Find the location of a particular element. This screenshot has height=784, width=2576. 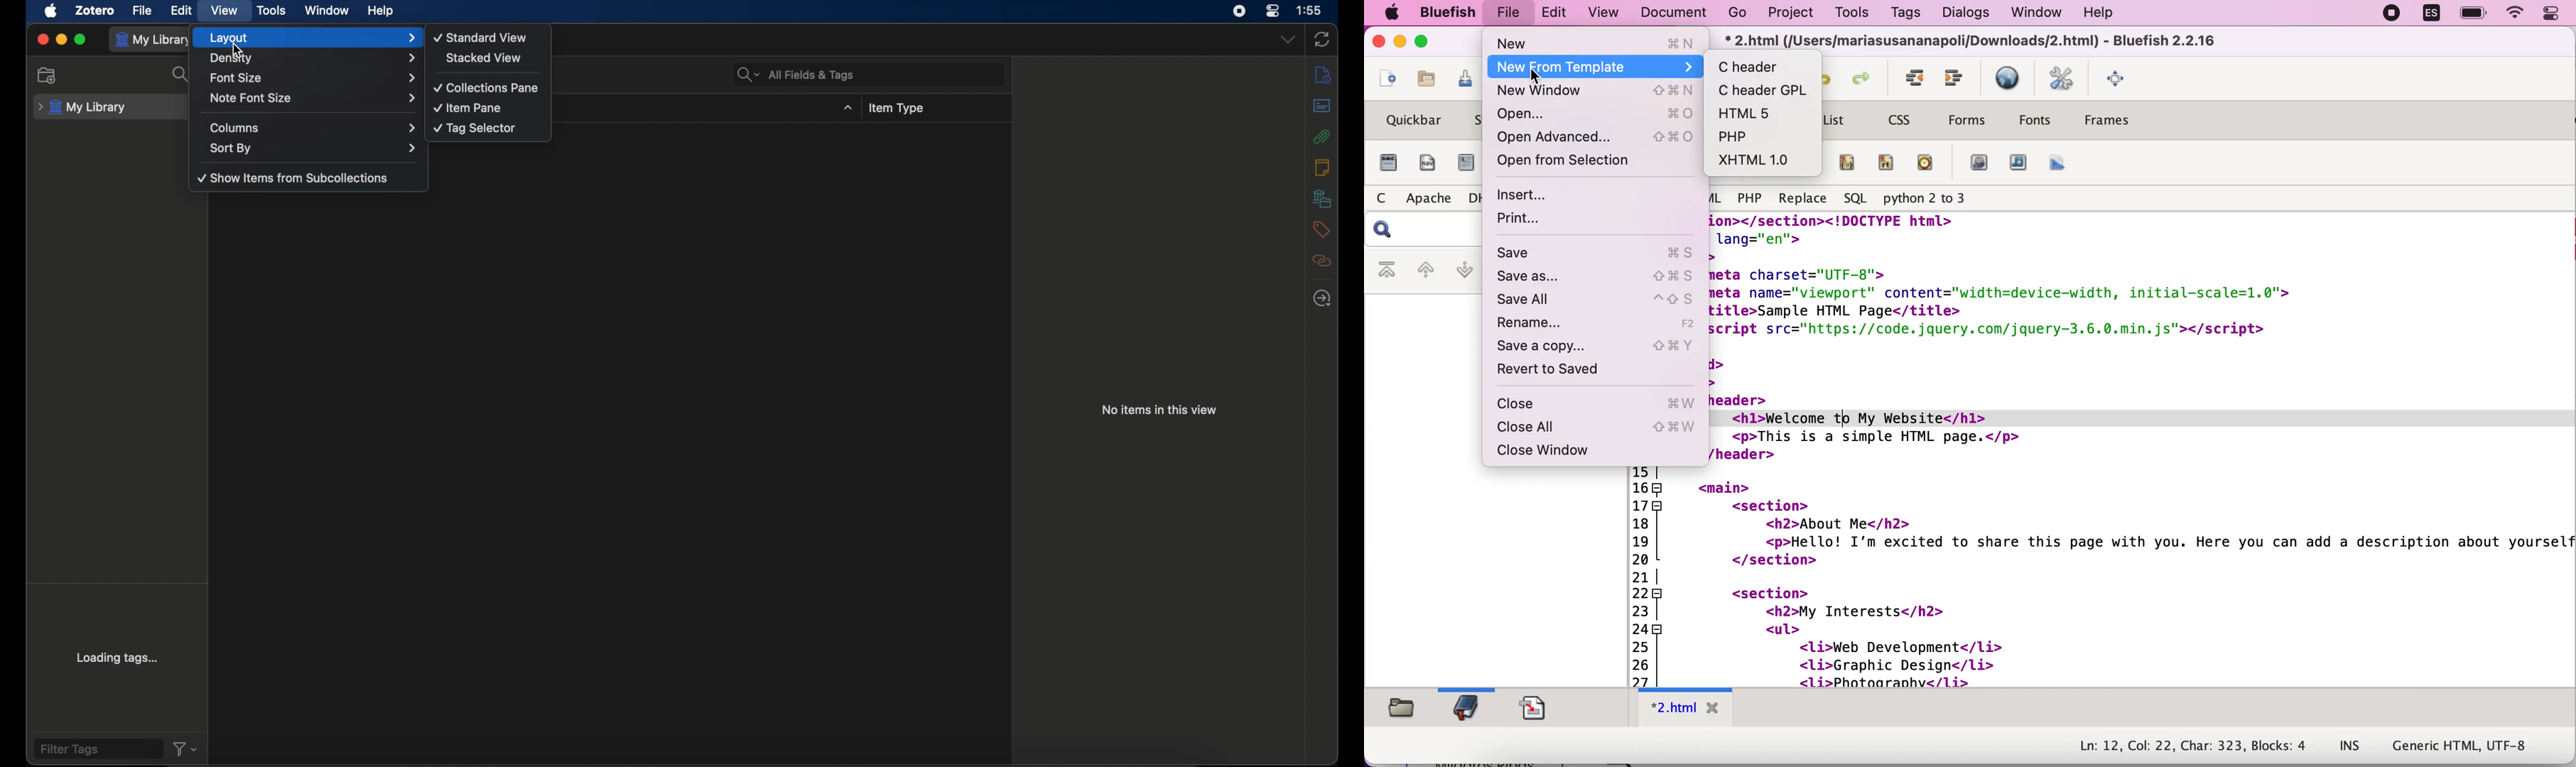

rename is located at coordinates (1604, 324).